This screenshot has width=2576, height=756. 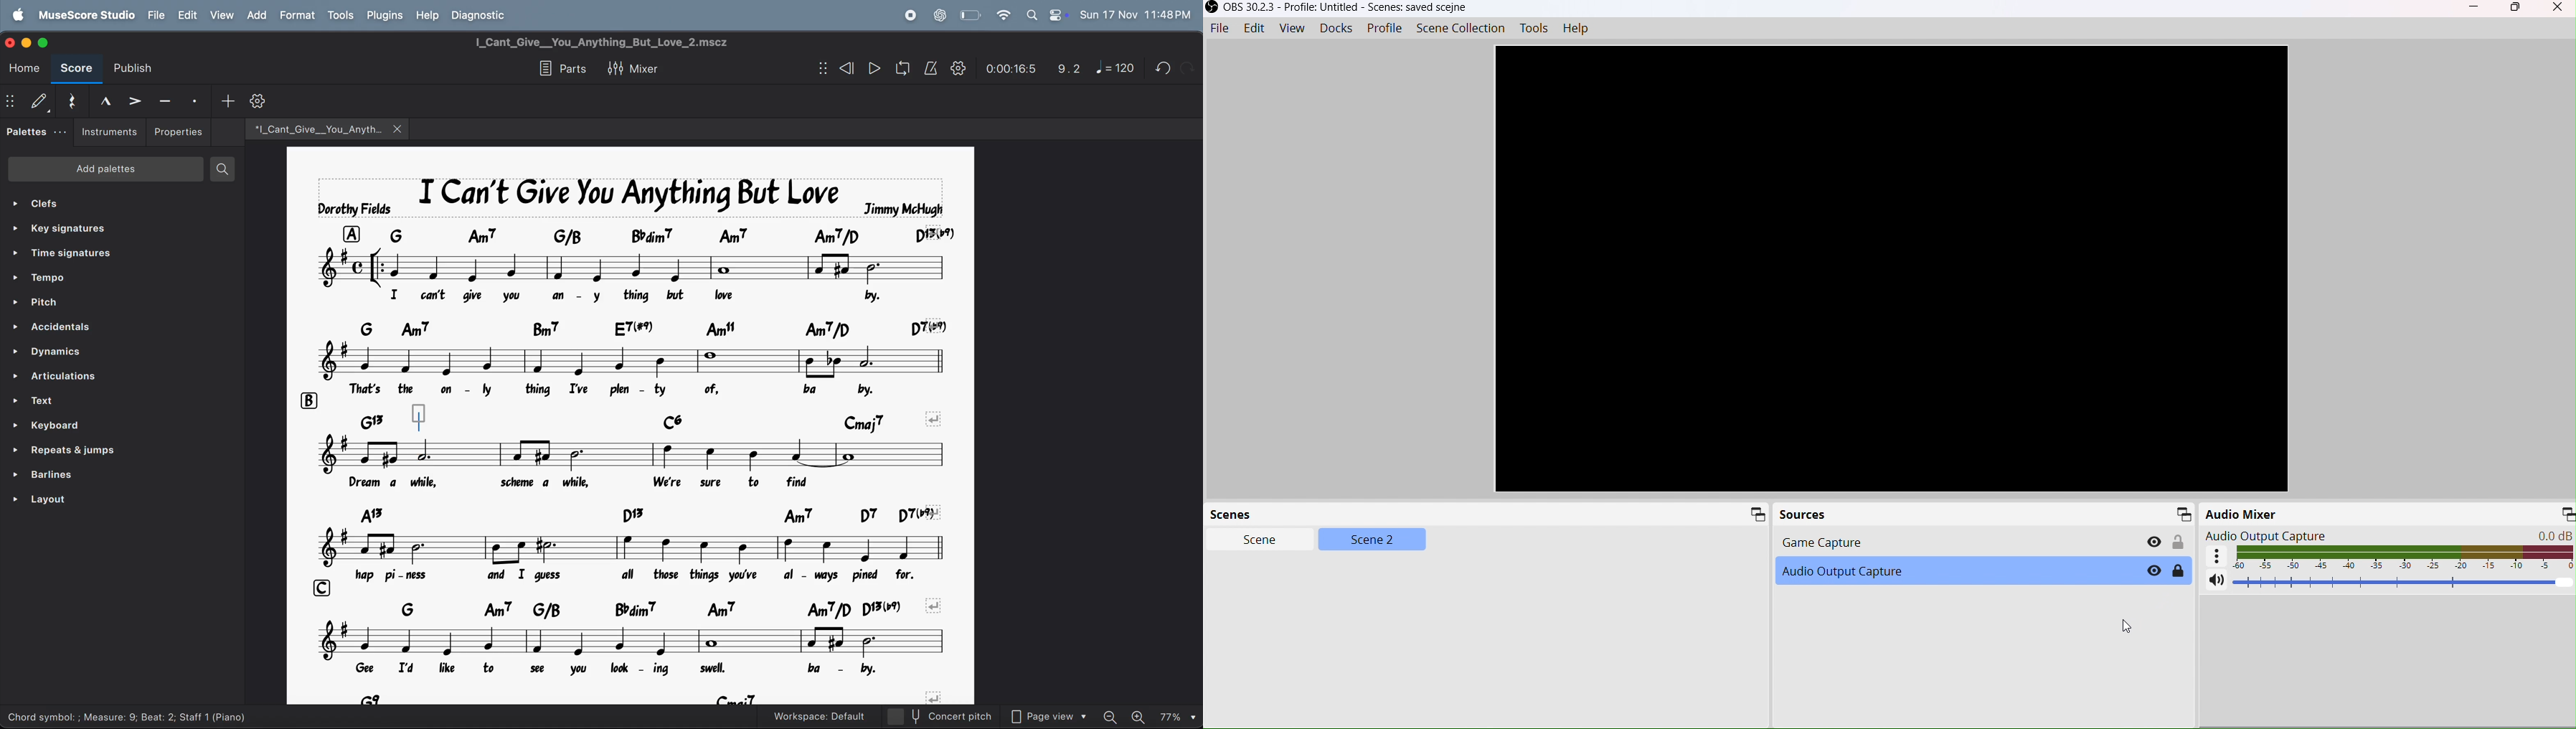 What do you see at coordinates (609, 43) in the screenshot?
I see `title` at bounding box center [609, 43].